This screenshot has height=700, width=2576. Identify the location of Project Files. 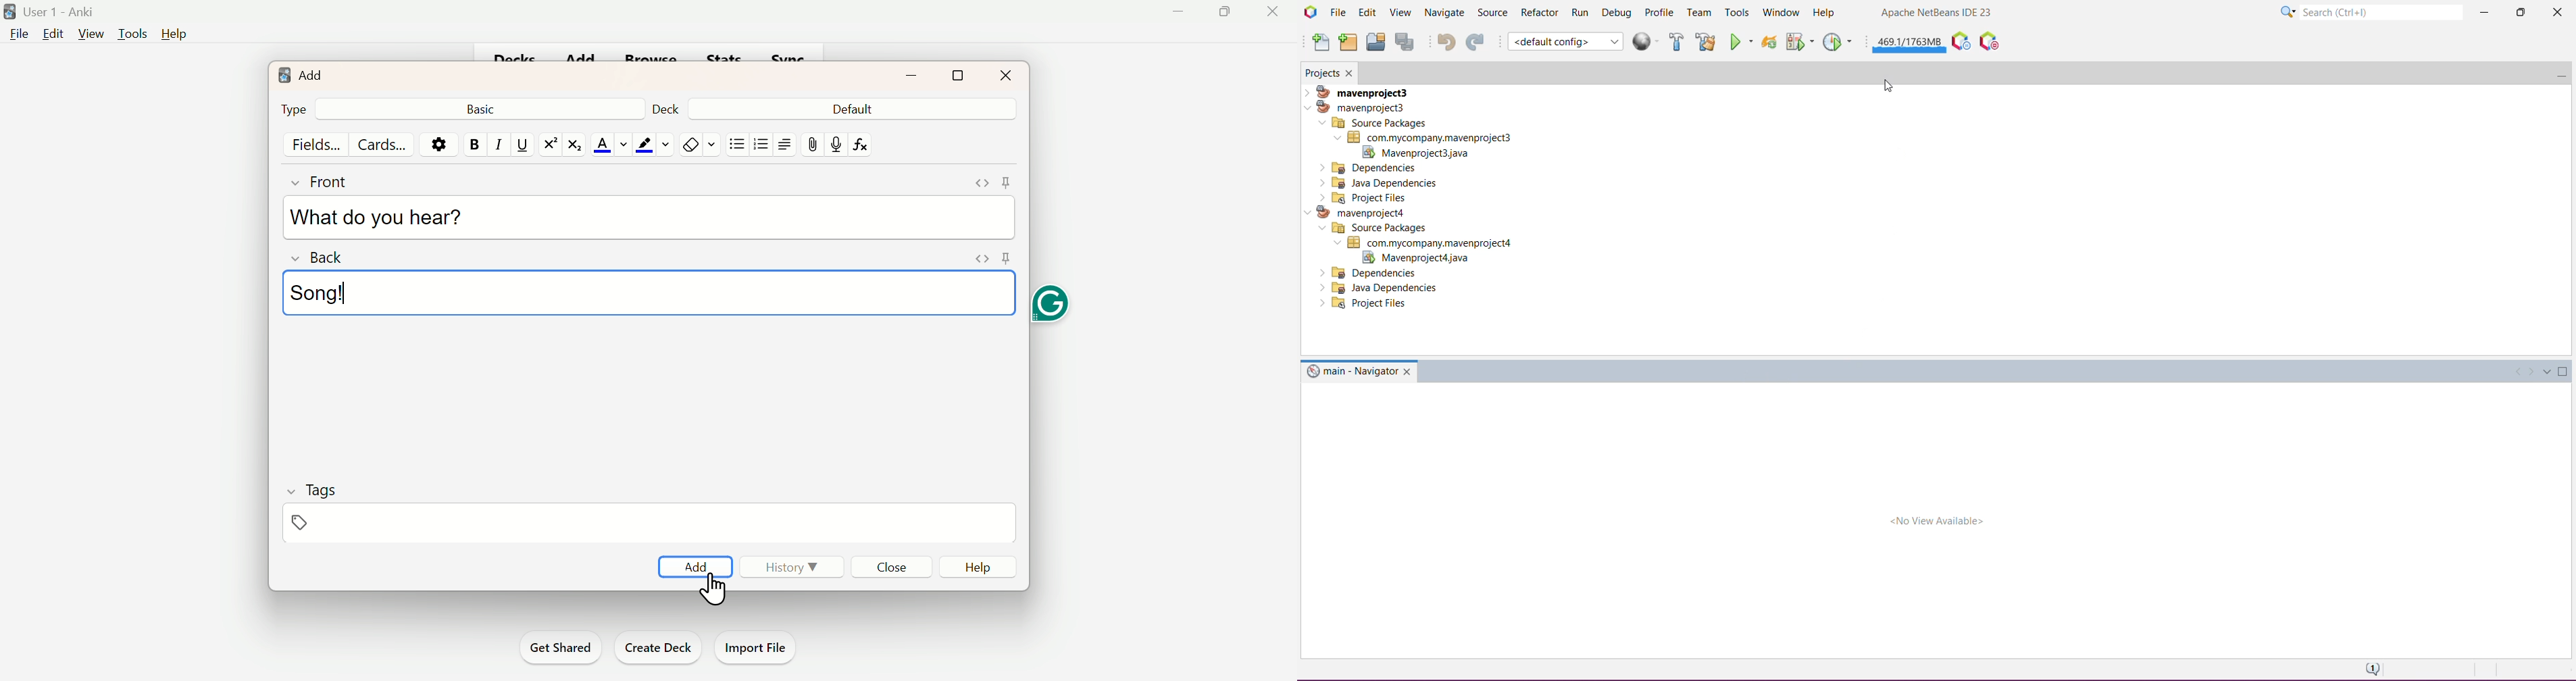
(1366, 305).